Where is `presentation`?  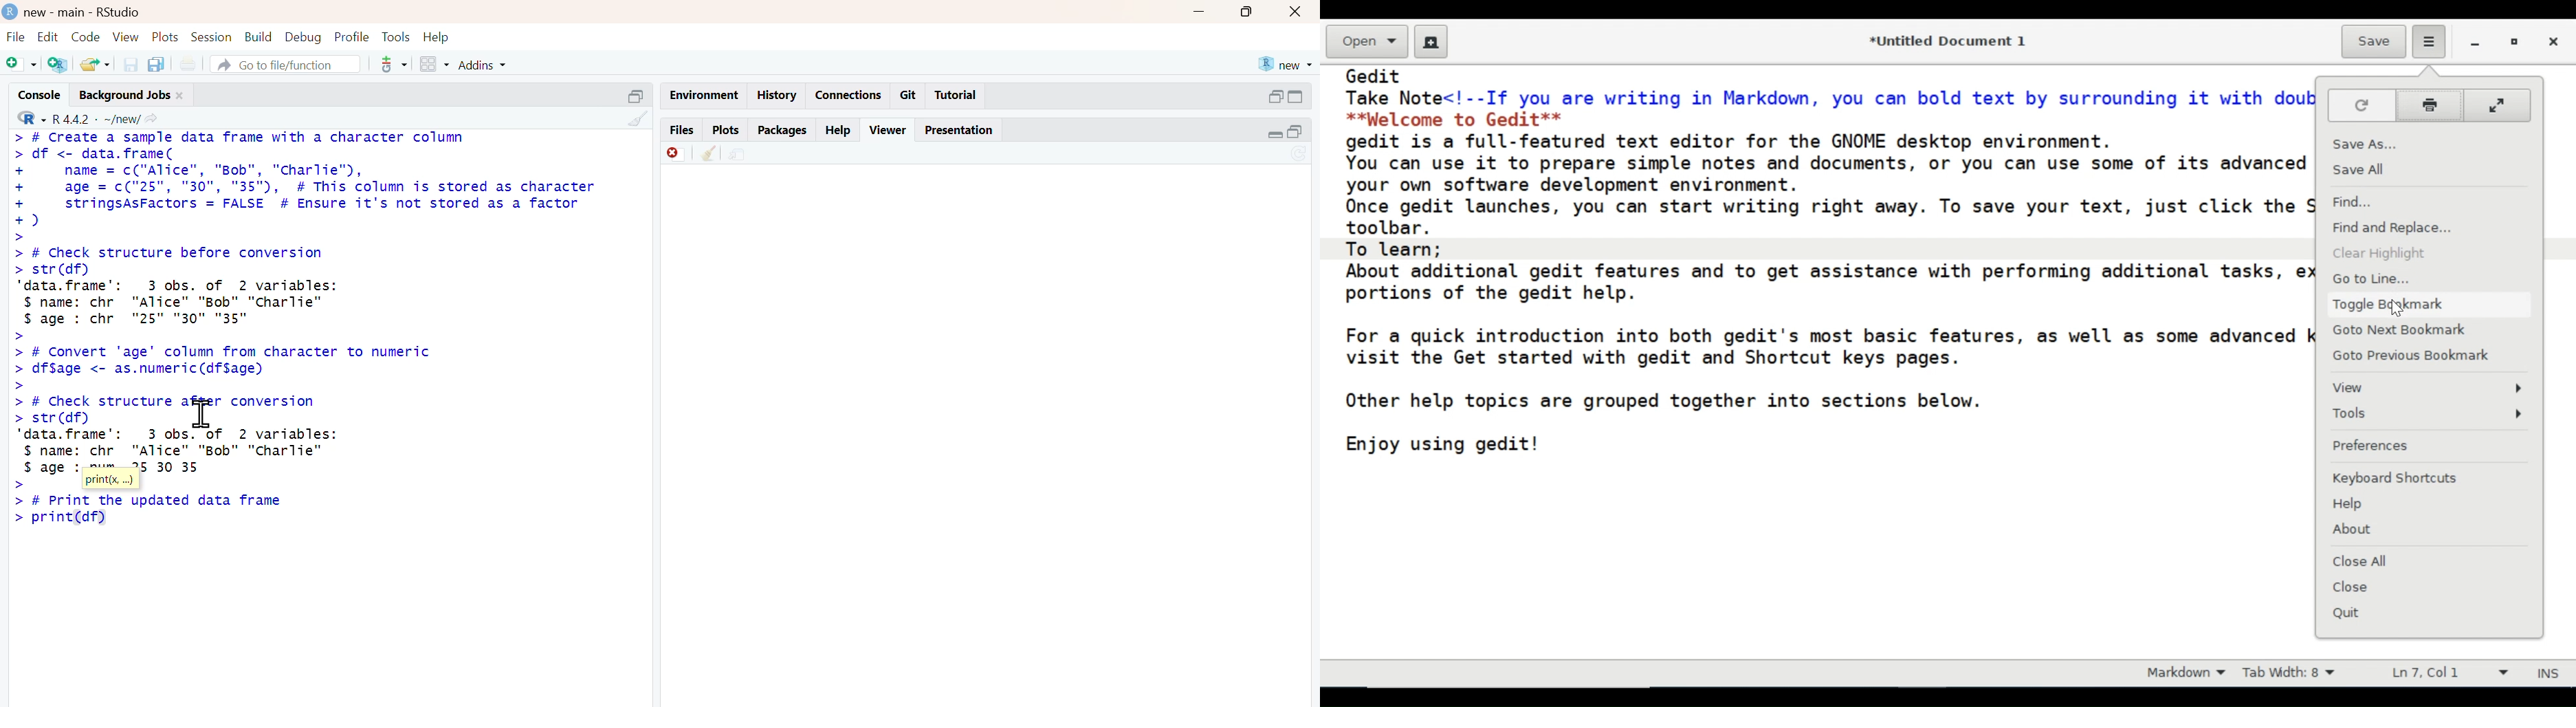 presentation is located at coordinates (957, 130).